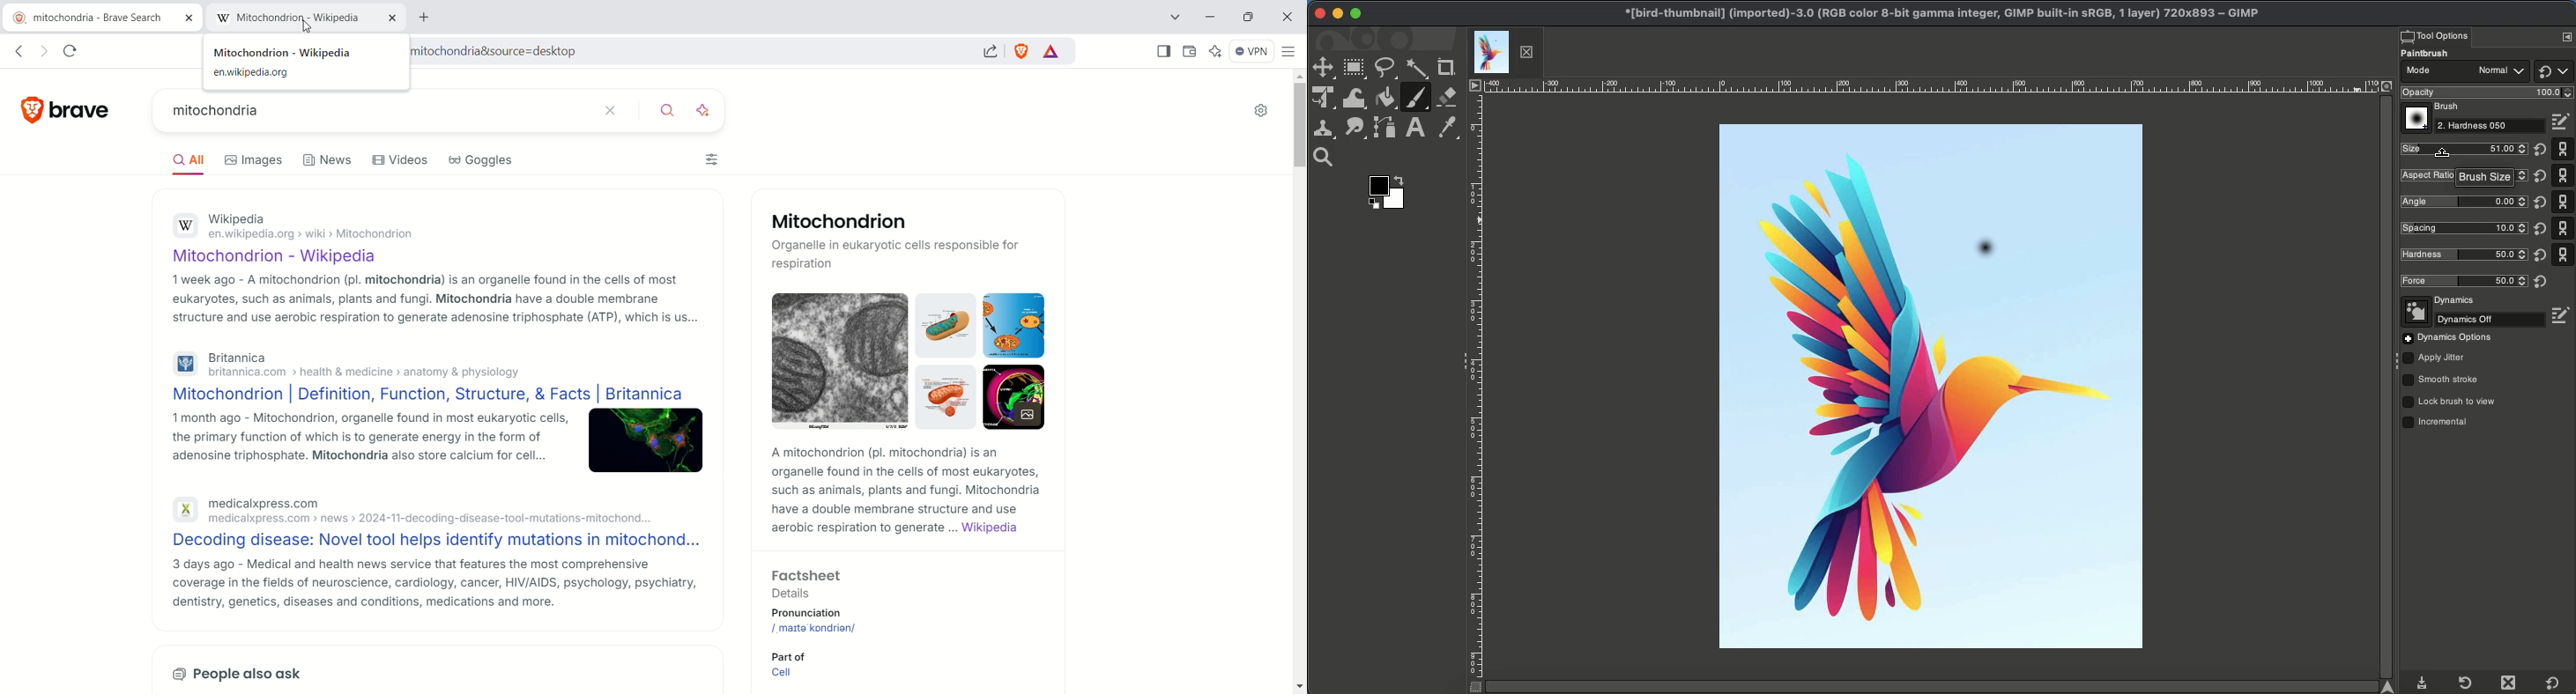  Describe the element at coordinates (2484, 92) in the screenshot. I see `Opacity` at that location.